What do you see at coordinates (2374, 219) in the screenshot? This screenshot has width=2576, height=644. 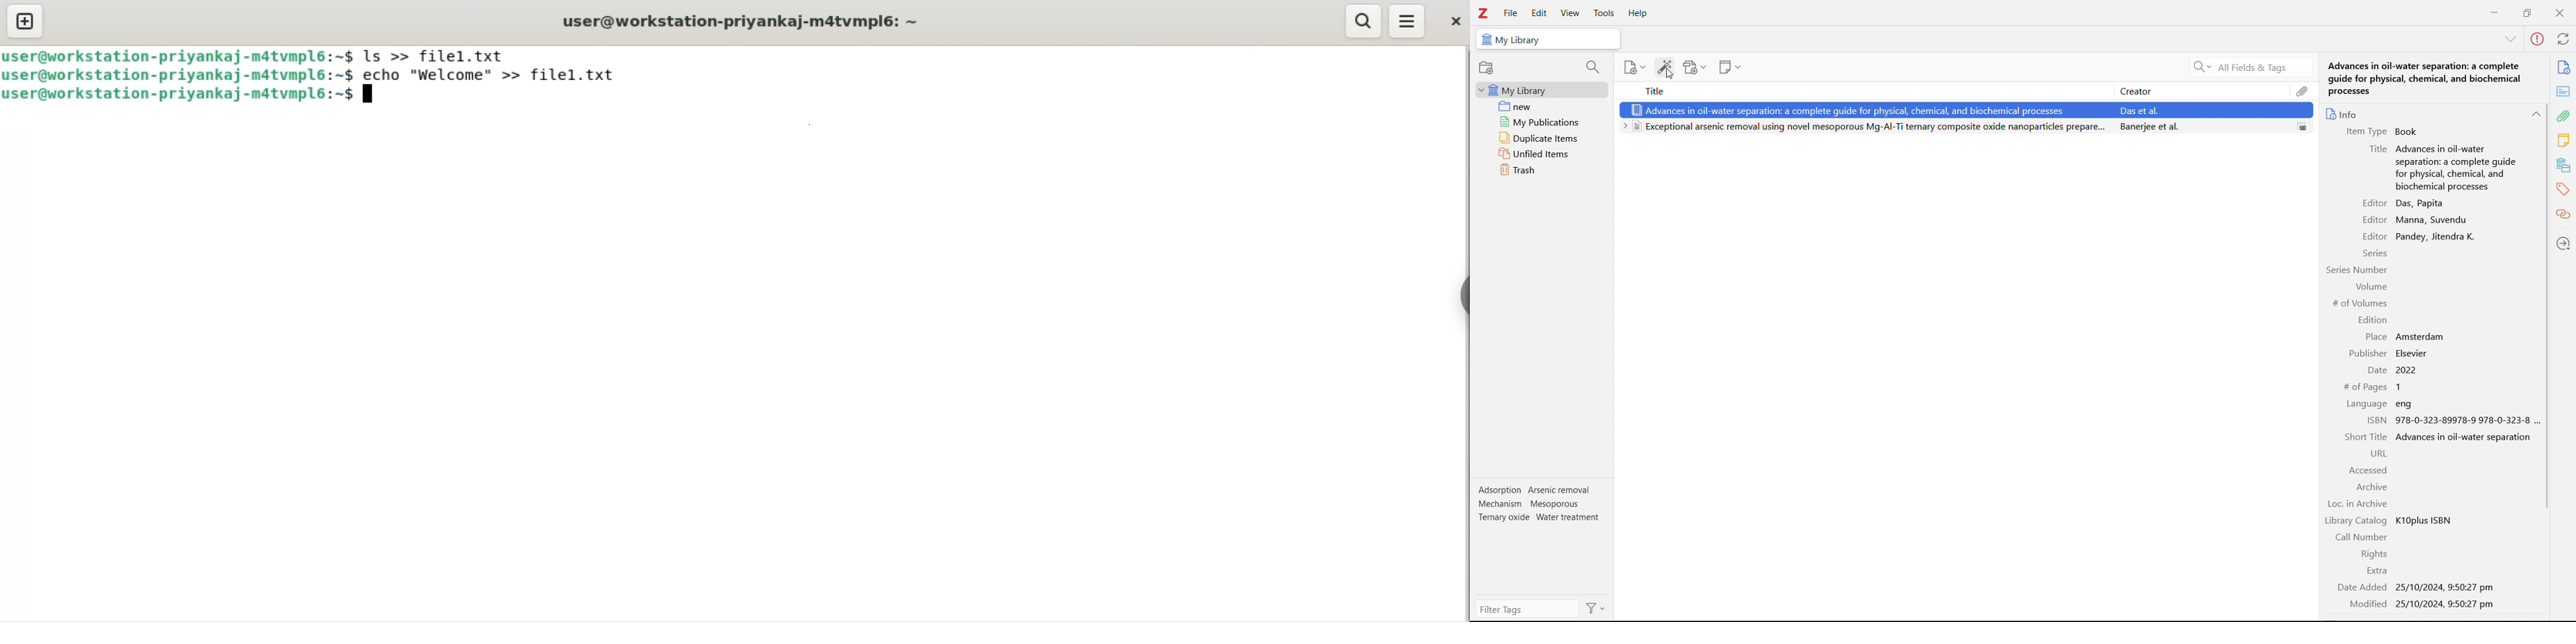 I see `Editor` at bounding box center [2374, 219].